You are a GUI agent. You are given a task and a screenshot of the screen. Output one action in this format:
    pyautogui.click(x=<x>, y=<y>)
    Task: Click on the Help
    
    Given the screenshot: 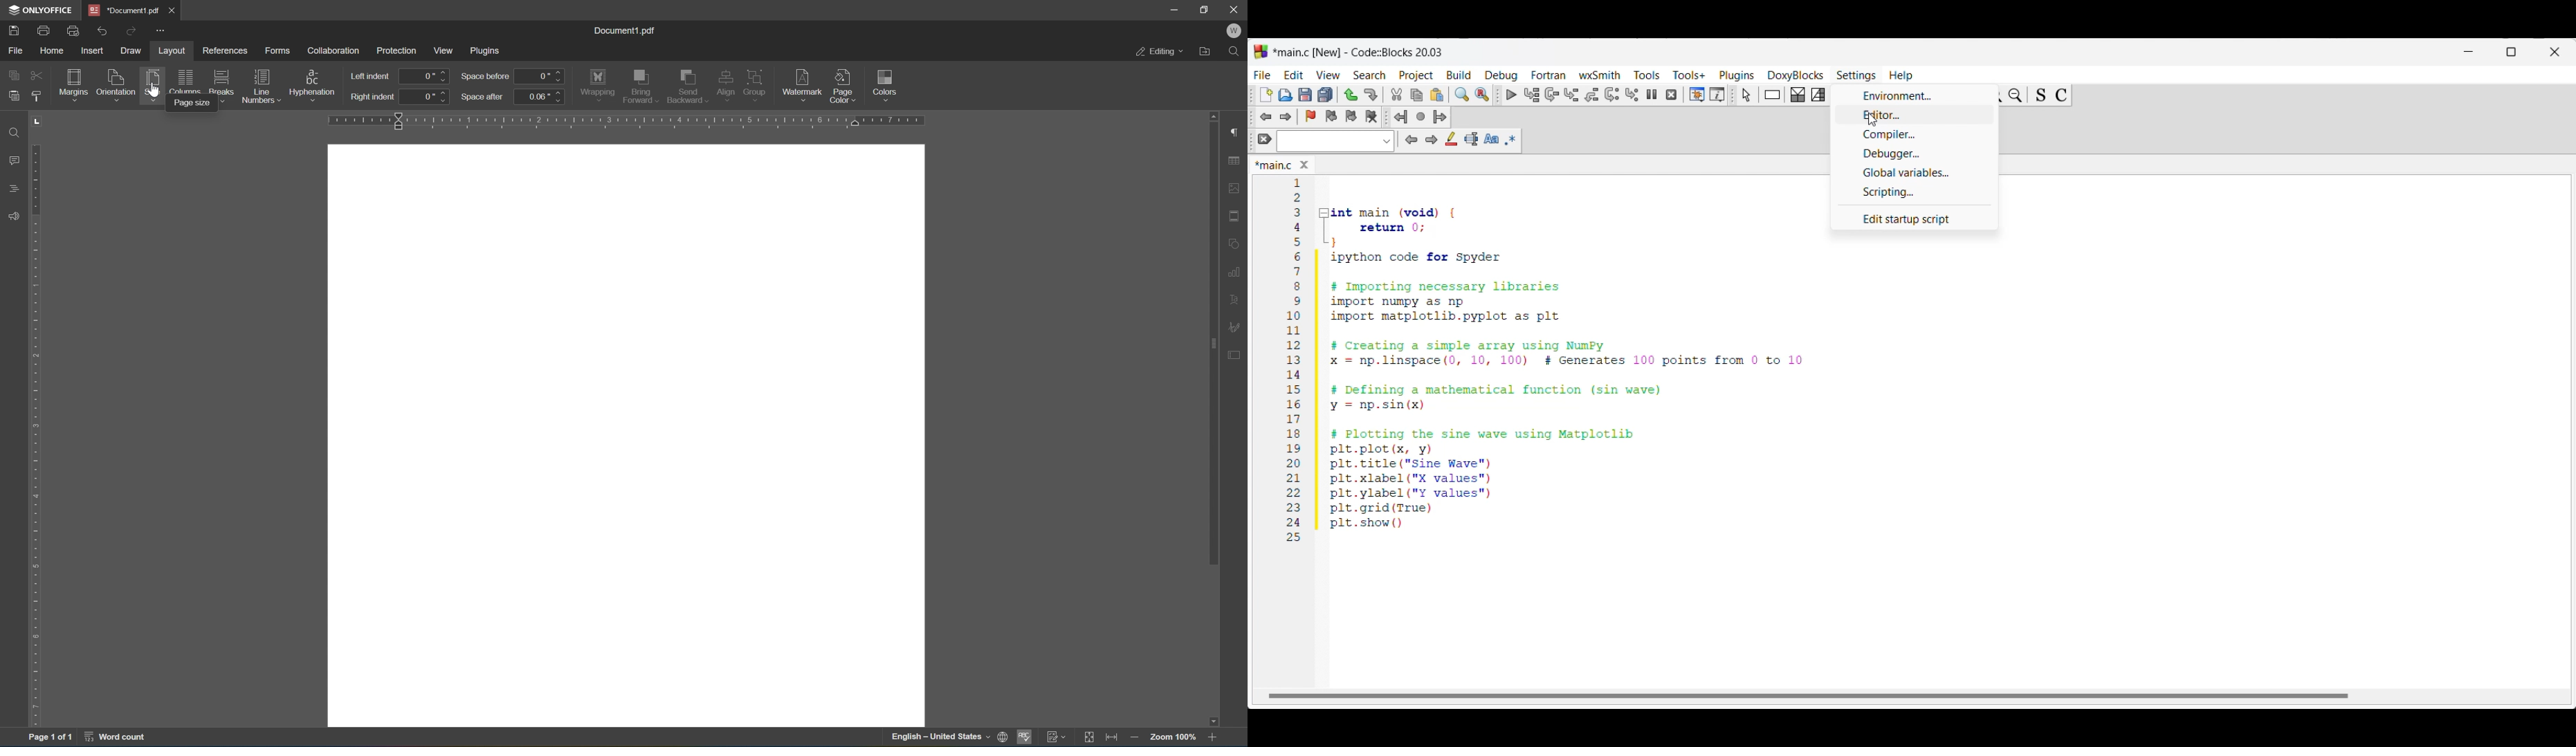 What is the action you would take?
    pyautogui.click(x=1906, y=73)
    